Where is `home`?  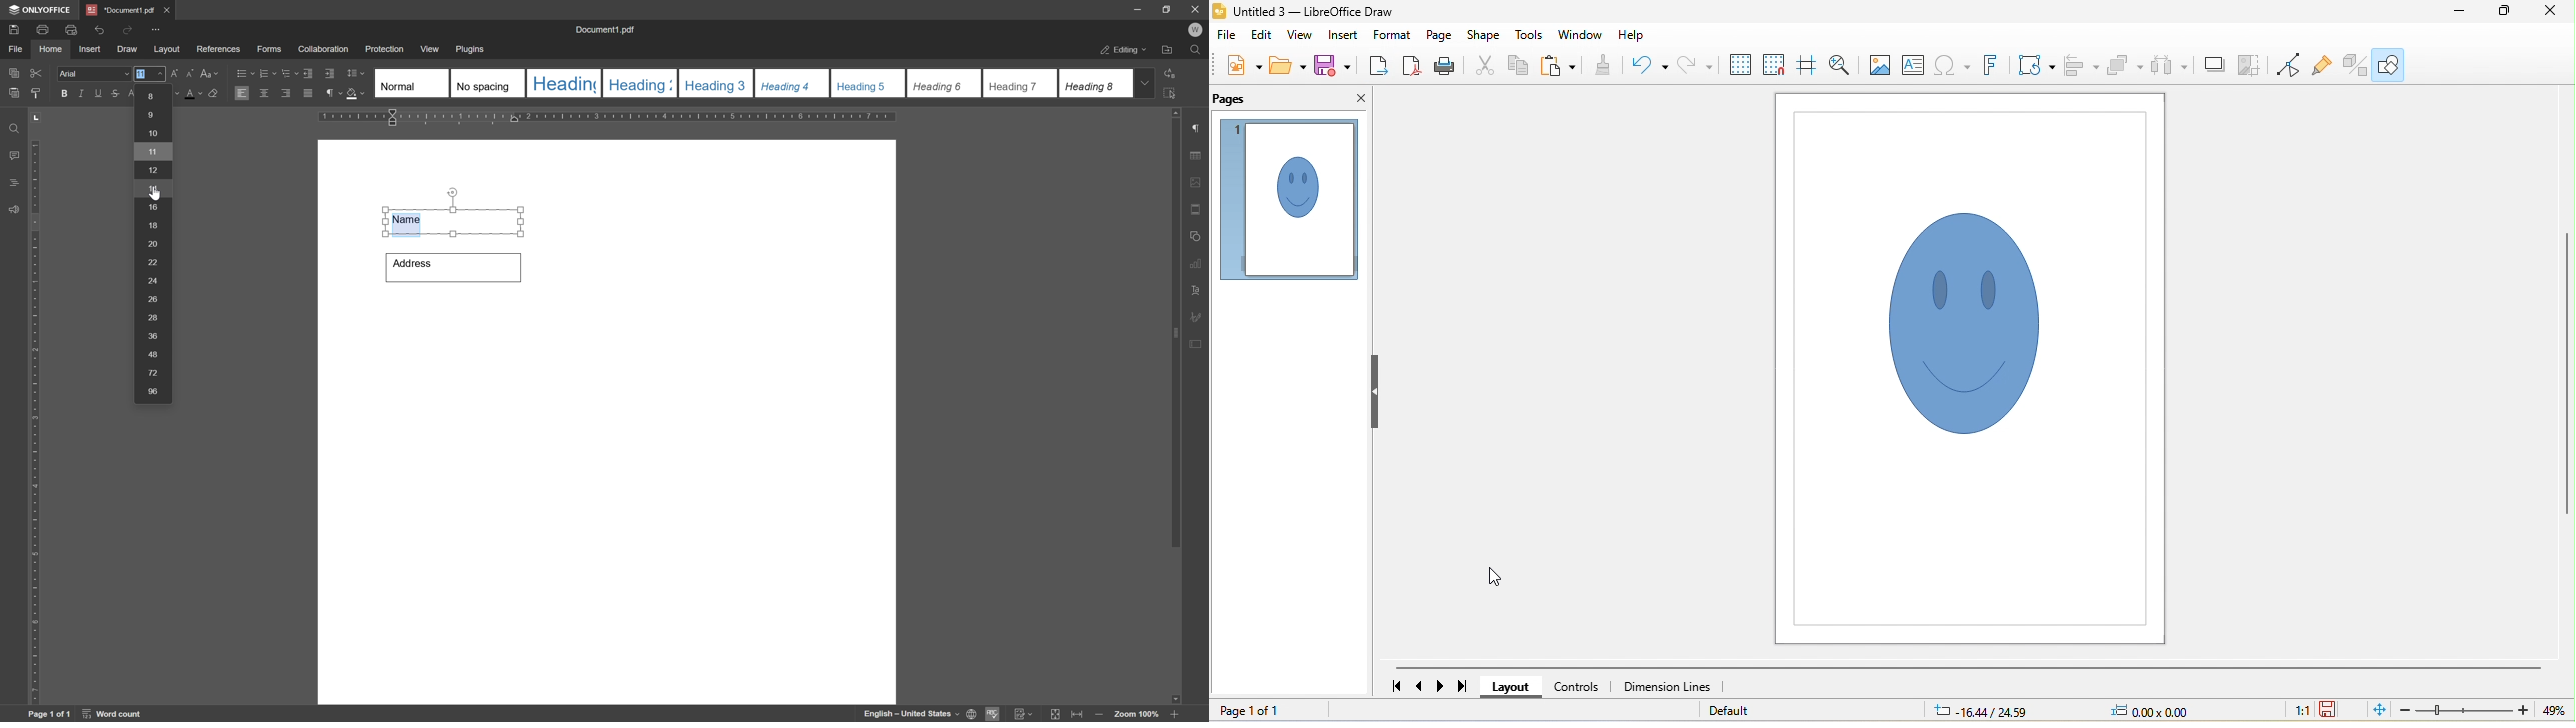 home is located at coordinates (51, 49).